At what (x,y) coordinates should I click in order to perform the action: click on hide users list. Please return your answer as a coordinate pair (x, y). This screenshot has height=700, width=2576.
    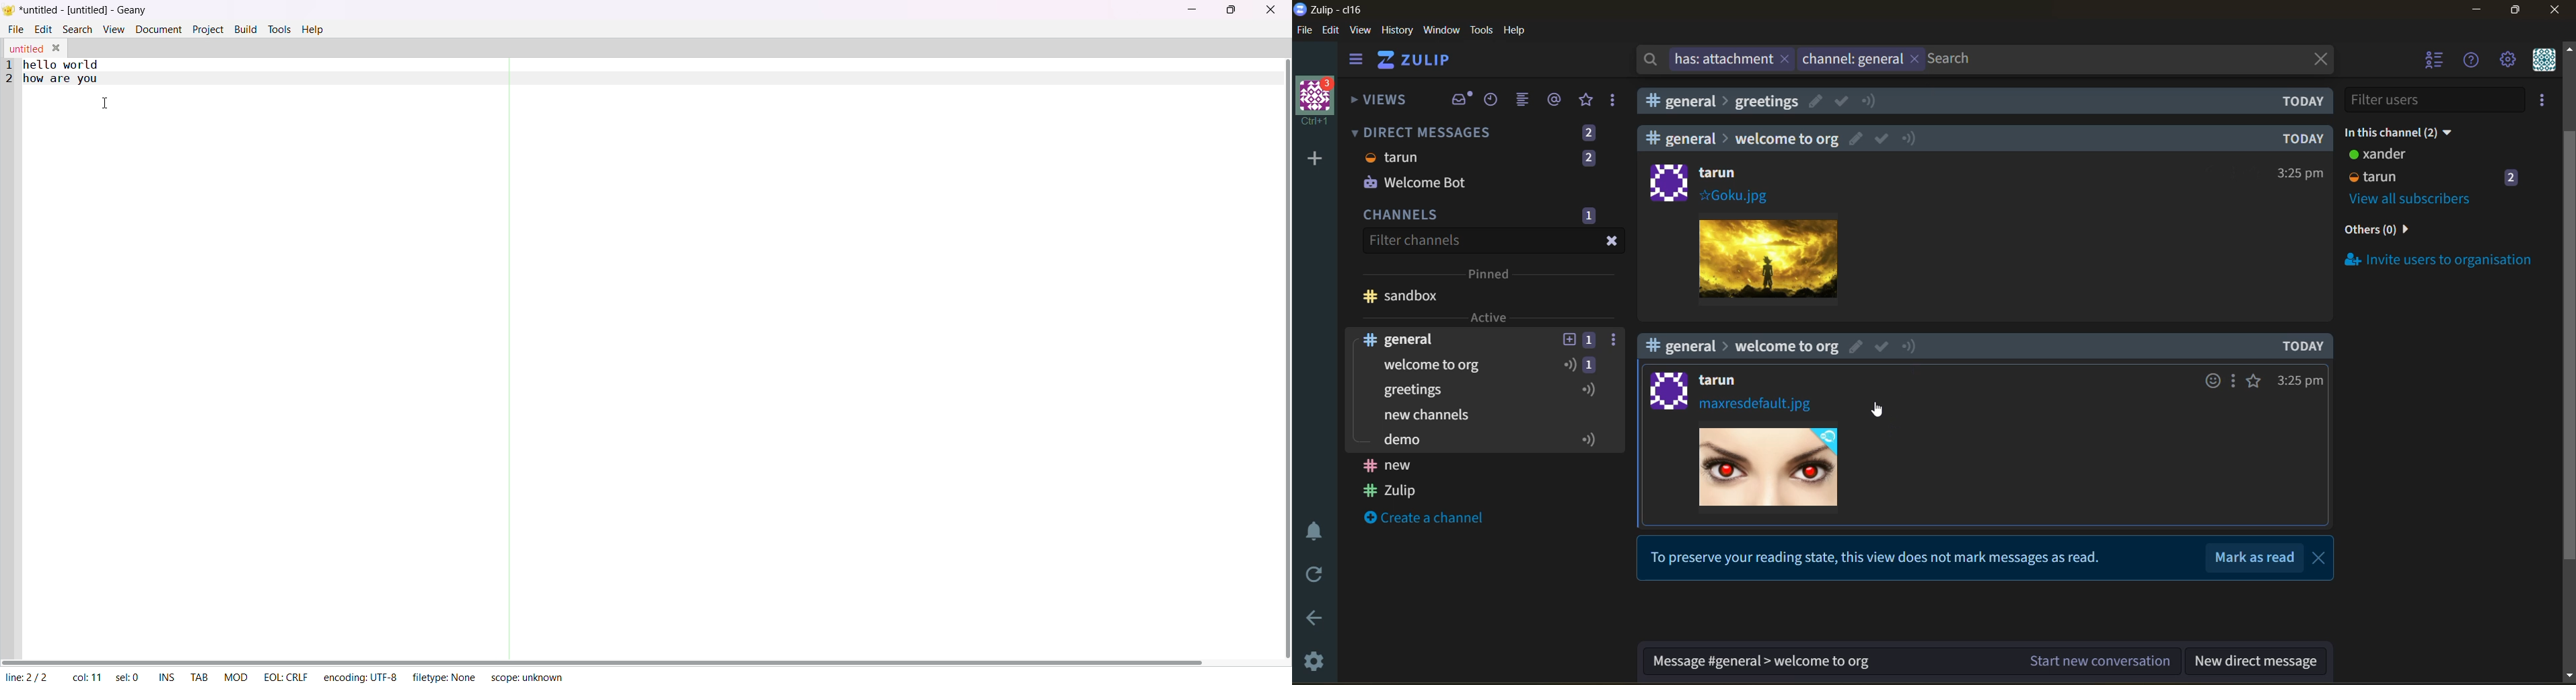
    Looking at the image, I should click on (2432, 60).